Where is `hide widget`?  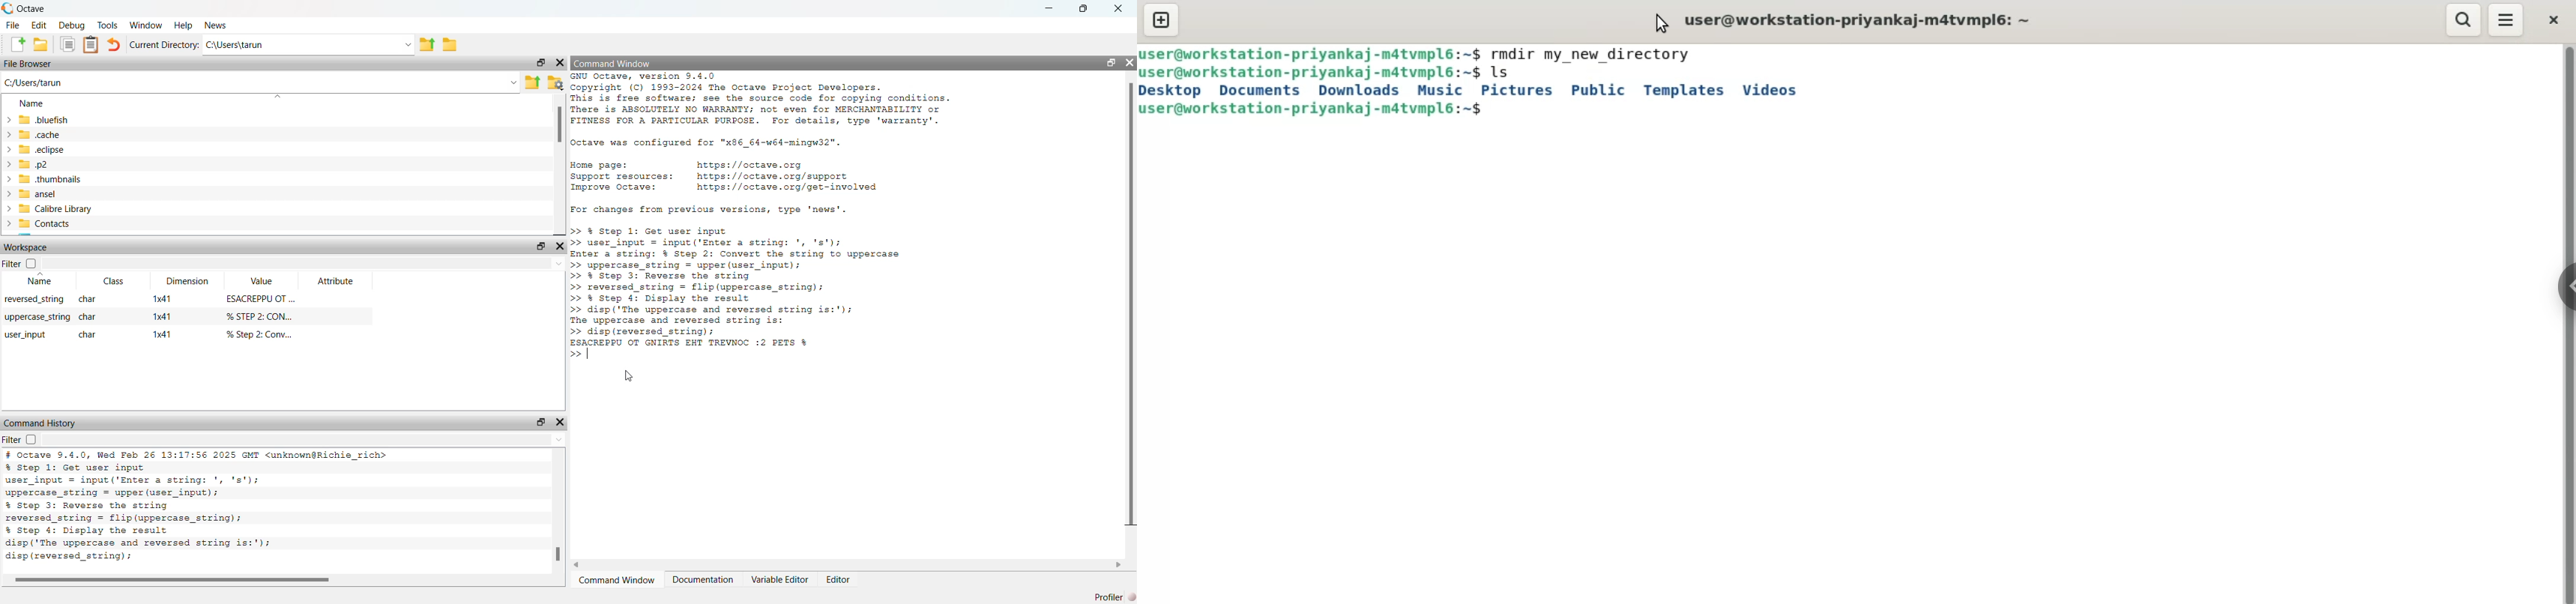
hide widget is located at coordinates (561, 245).